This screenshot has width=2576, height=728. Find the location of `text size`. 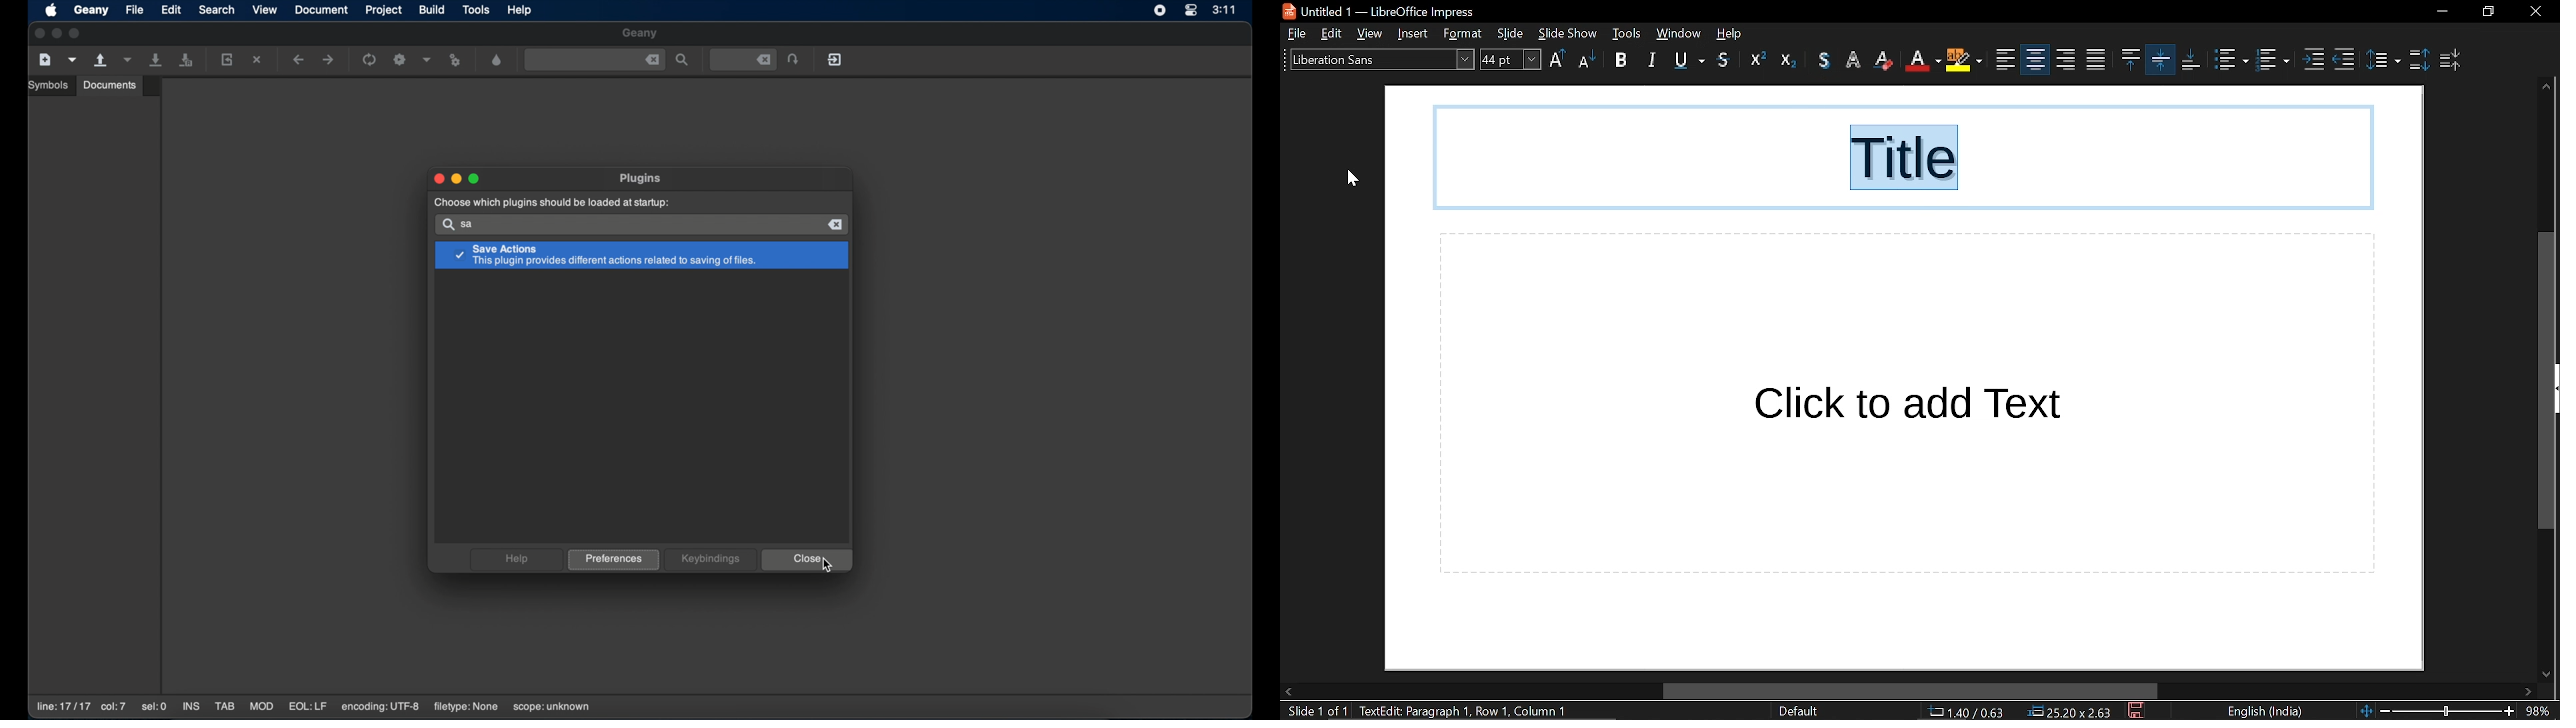

text size is located at coordinates (1510, 59).